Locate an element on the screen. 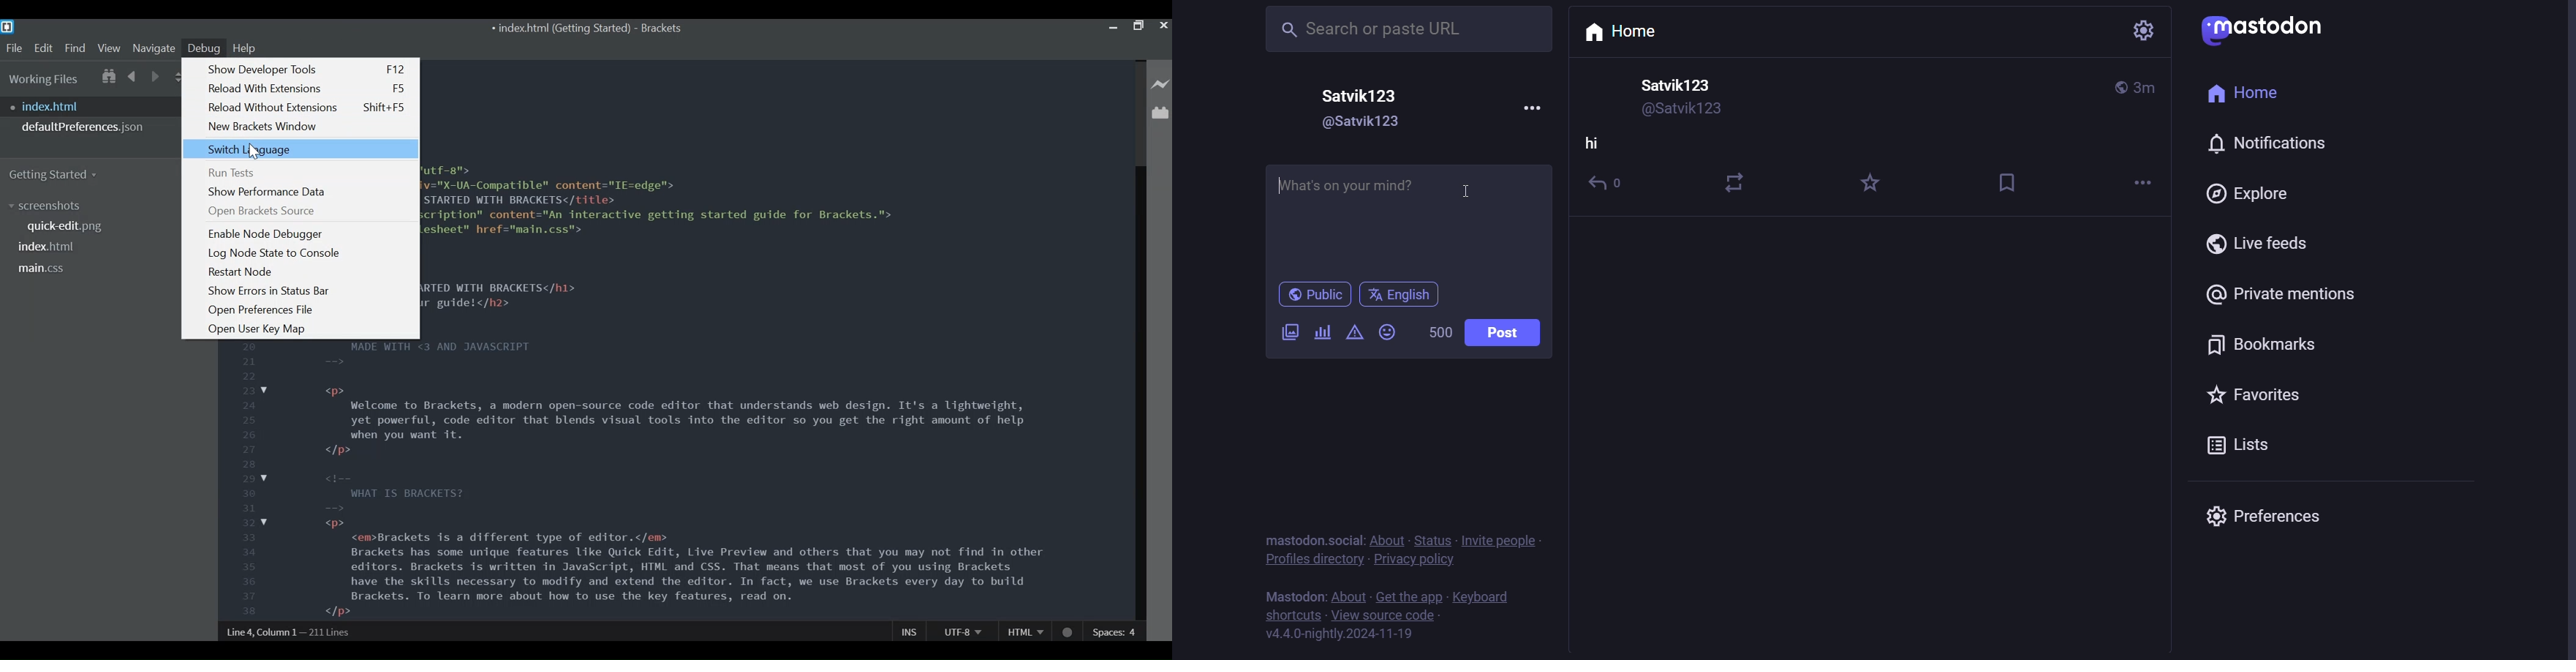 The image size is (2576, 672). Line 4, Column 1— 211 Lines is located at coordinates (289, 632).